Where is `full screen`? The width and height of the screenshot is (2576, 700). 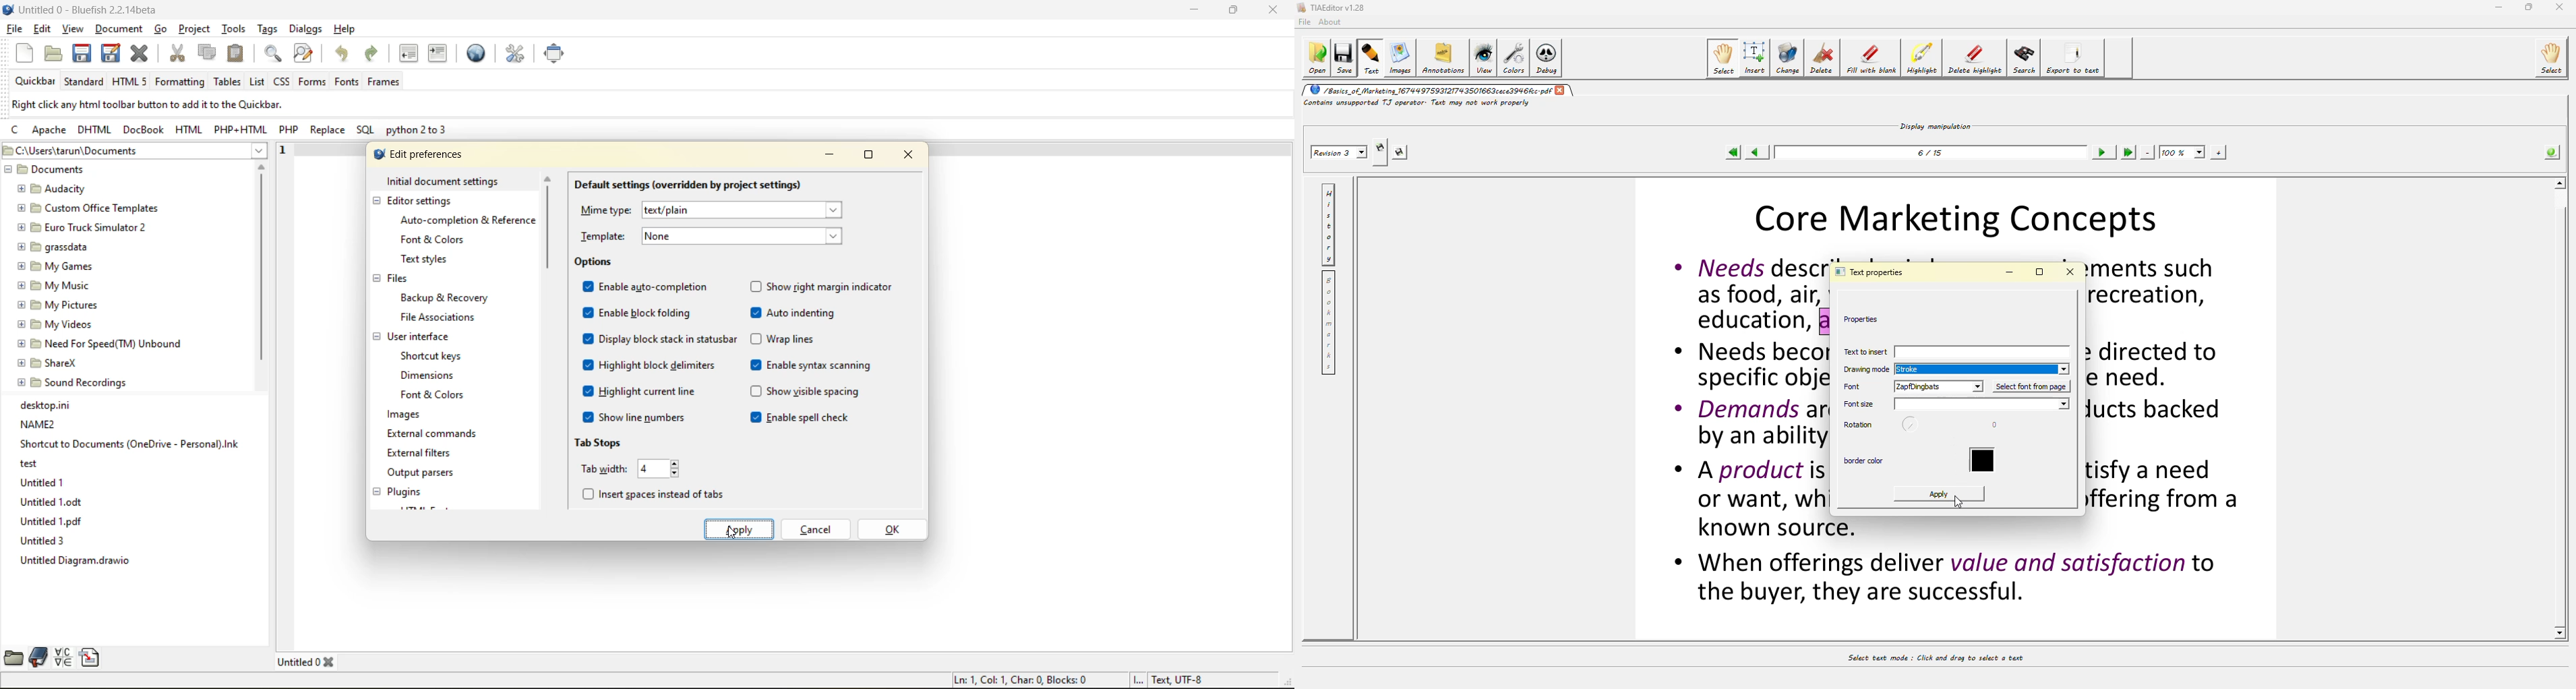 full screen is located at coordinates (555, 55).